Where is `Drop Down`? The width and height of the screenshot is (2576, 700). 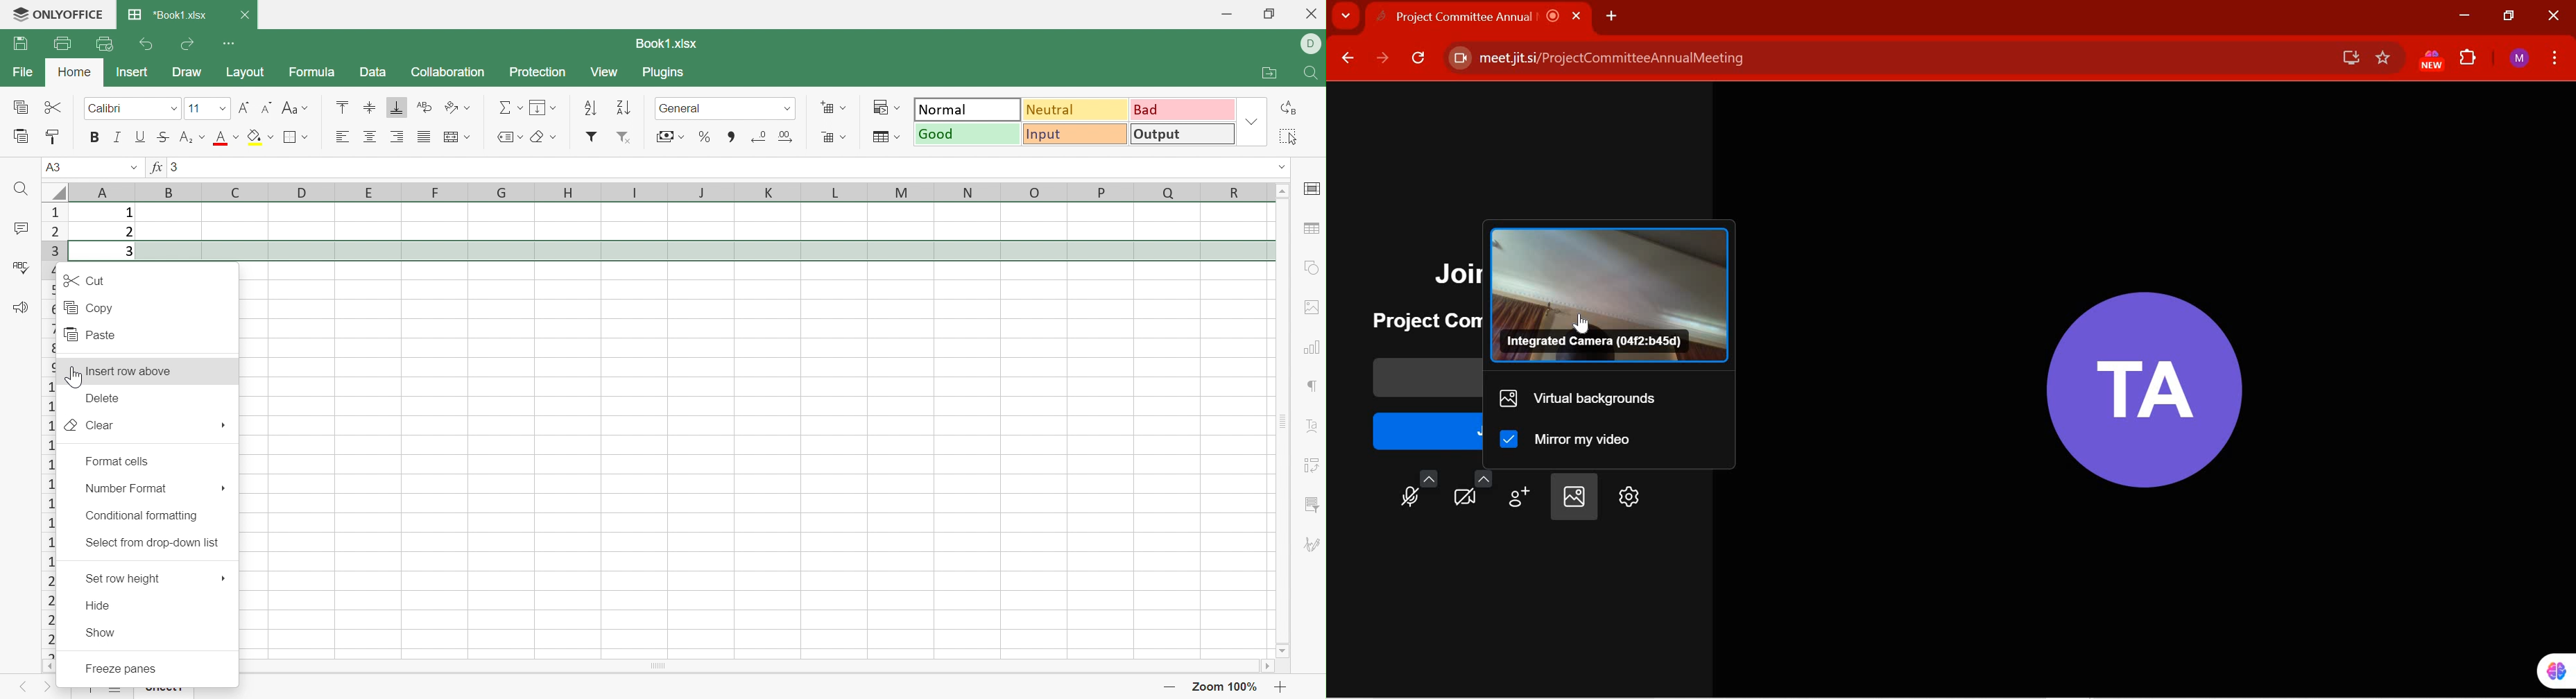
Drop Down is located at coordinates (1253, 121).